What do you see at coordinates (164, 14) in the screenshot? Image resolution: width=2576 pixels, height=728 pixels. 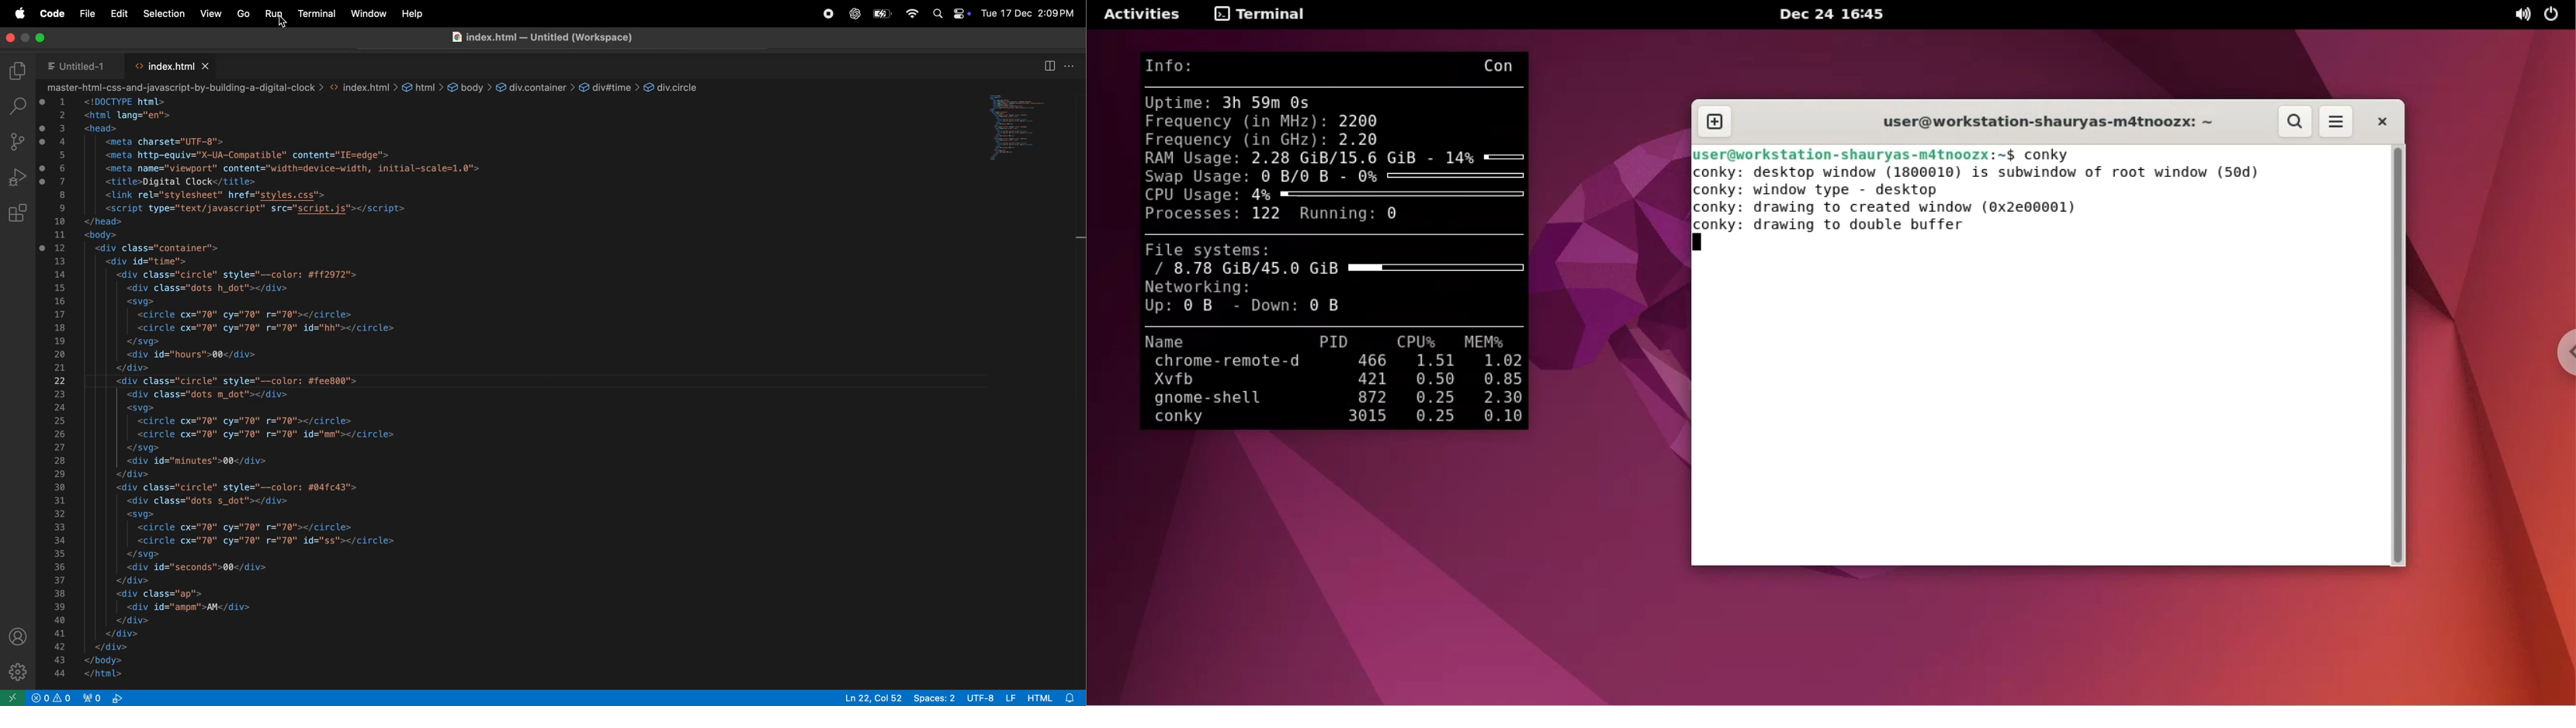 I see `selection` at bounding box center [164, 14].